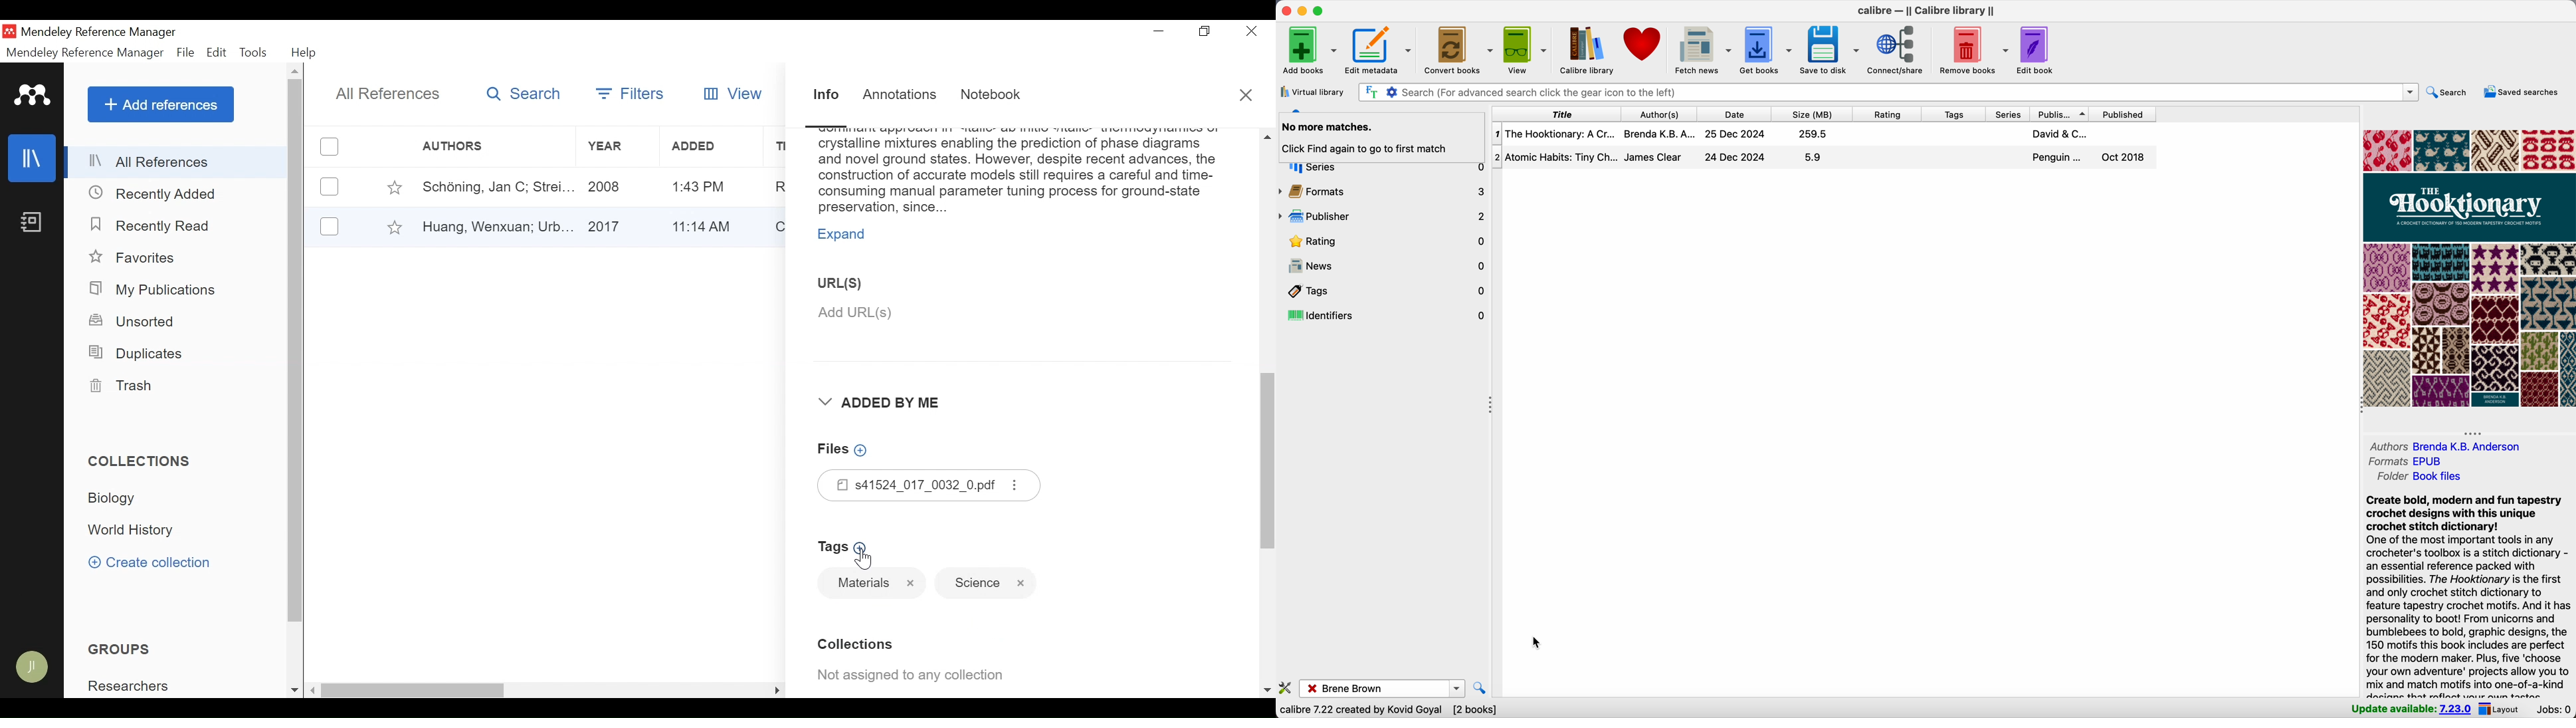  What do you see at coordinates (85, 55) in the screenshot?
I see `Mendeley Reference Manager` at bounding box center [85, 55].